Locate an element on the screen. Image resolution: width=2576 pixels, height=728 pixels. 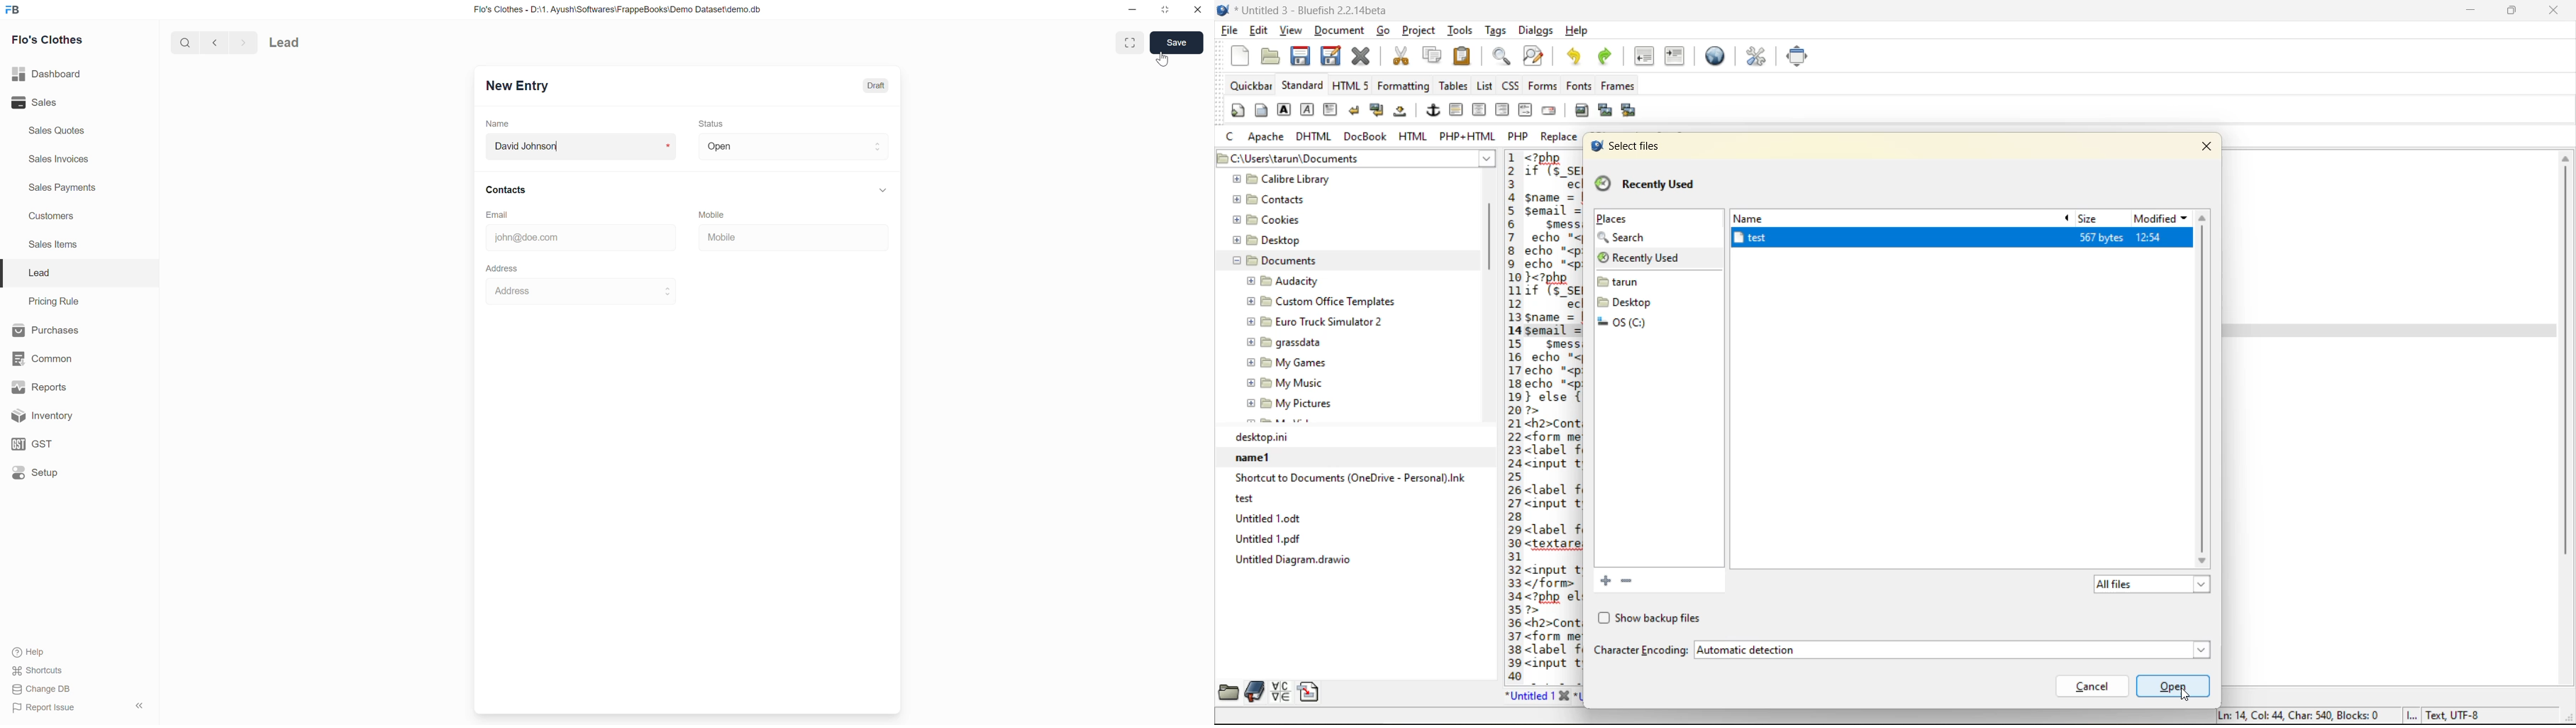
save is located at coordinates (1178, 42).